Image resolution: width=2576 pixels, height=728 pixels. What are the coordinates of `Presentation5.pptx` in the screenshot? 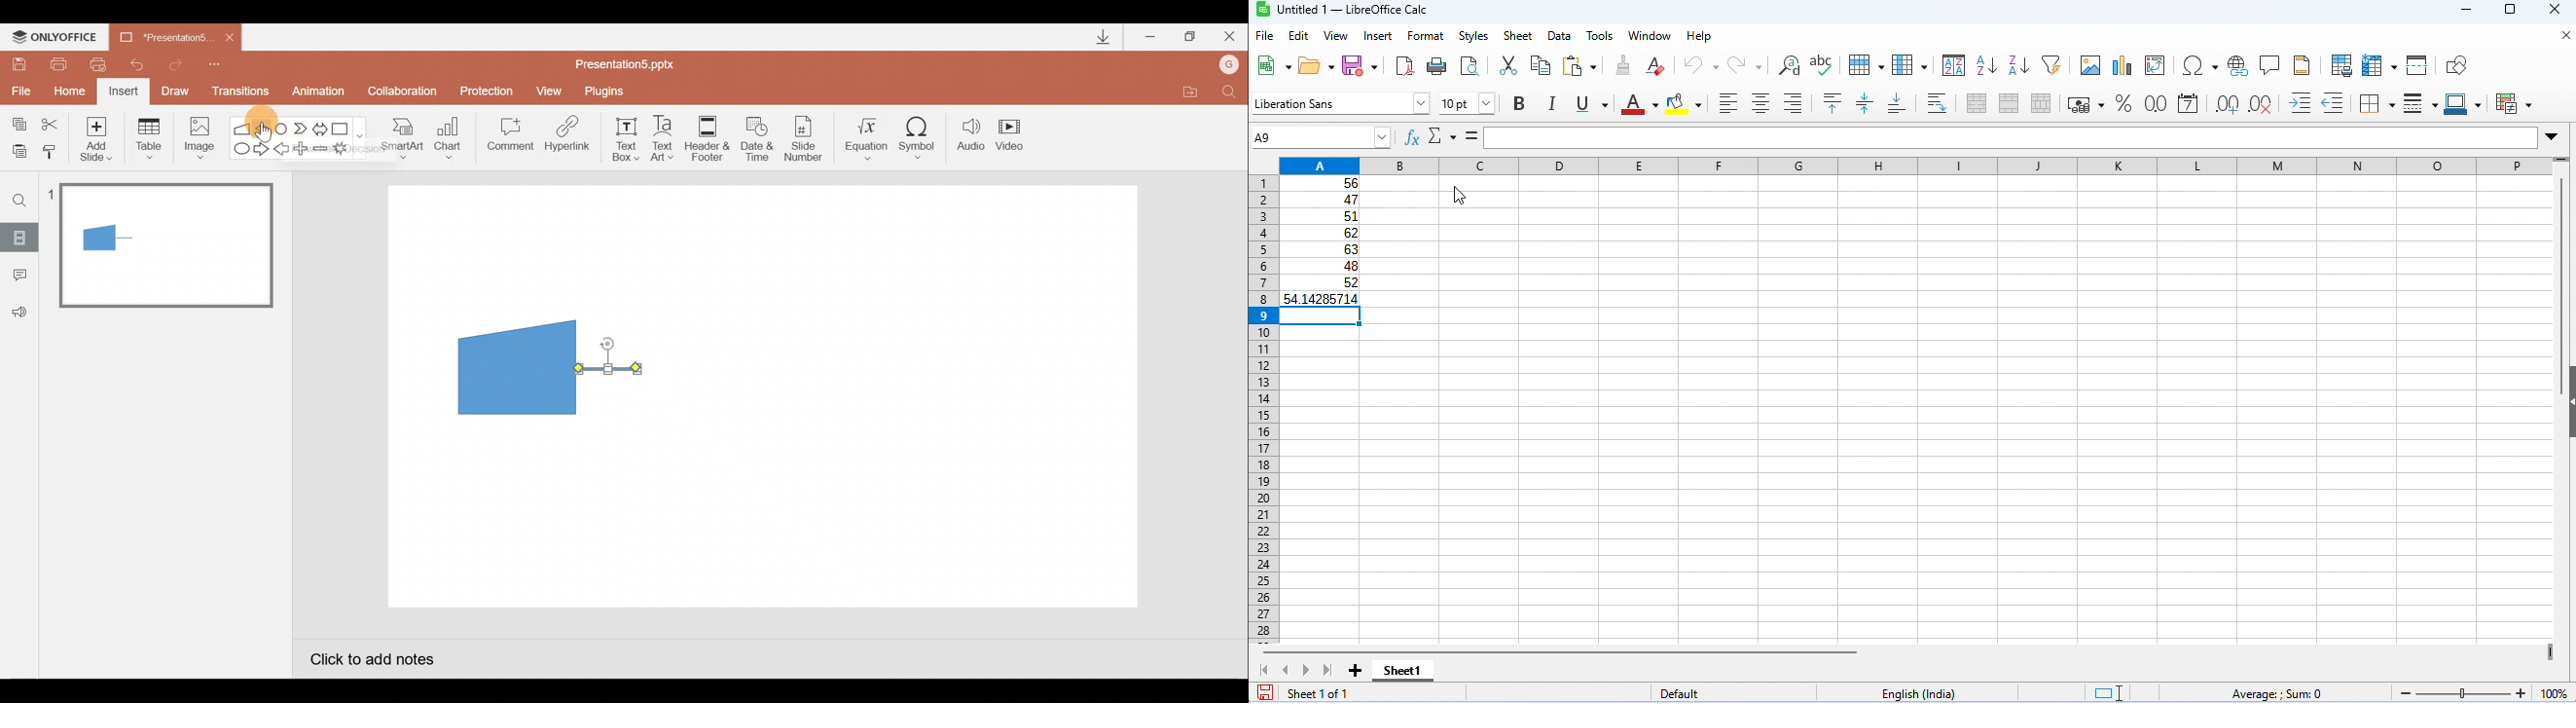 It's located at (634, 61).